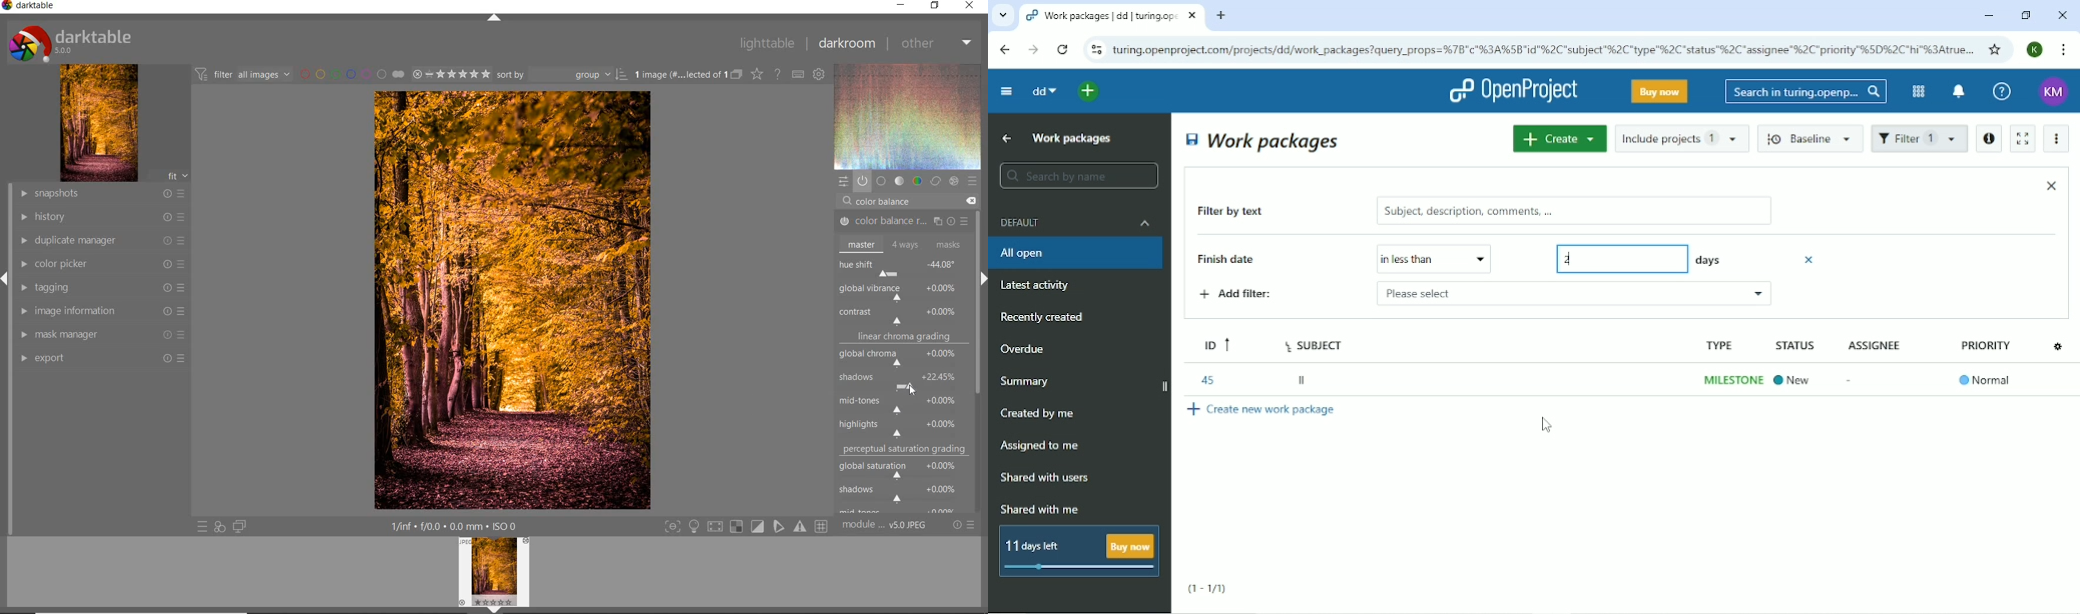 The width and height of the screenshot is (2100, 616). What do you see at coordinates (1916, 91) in the screenshot?
I see `Modules` at bounding box center [1916, 91].